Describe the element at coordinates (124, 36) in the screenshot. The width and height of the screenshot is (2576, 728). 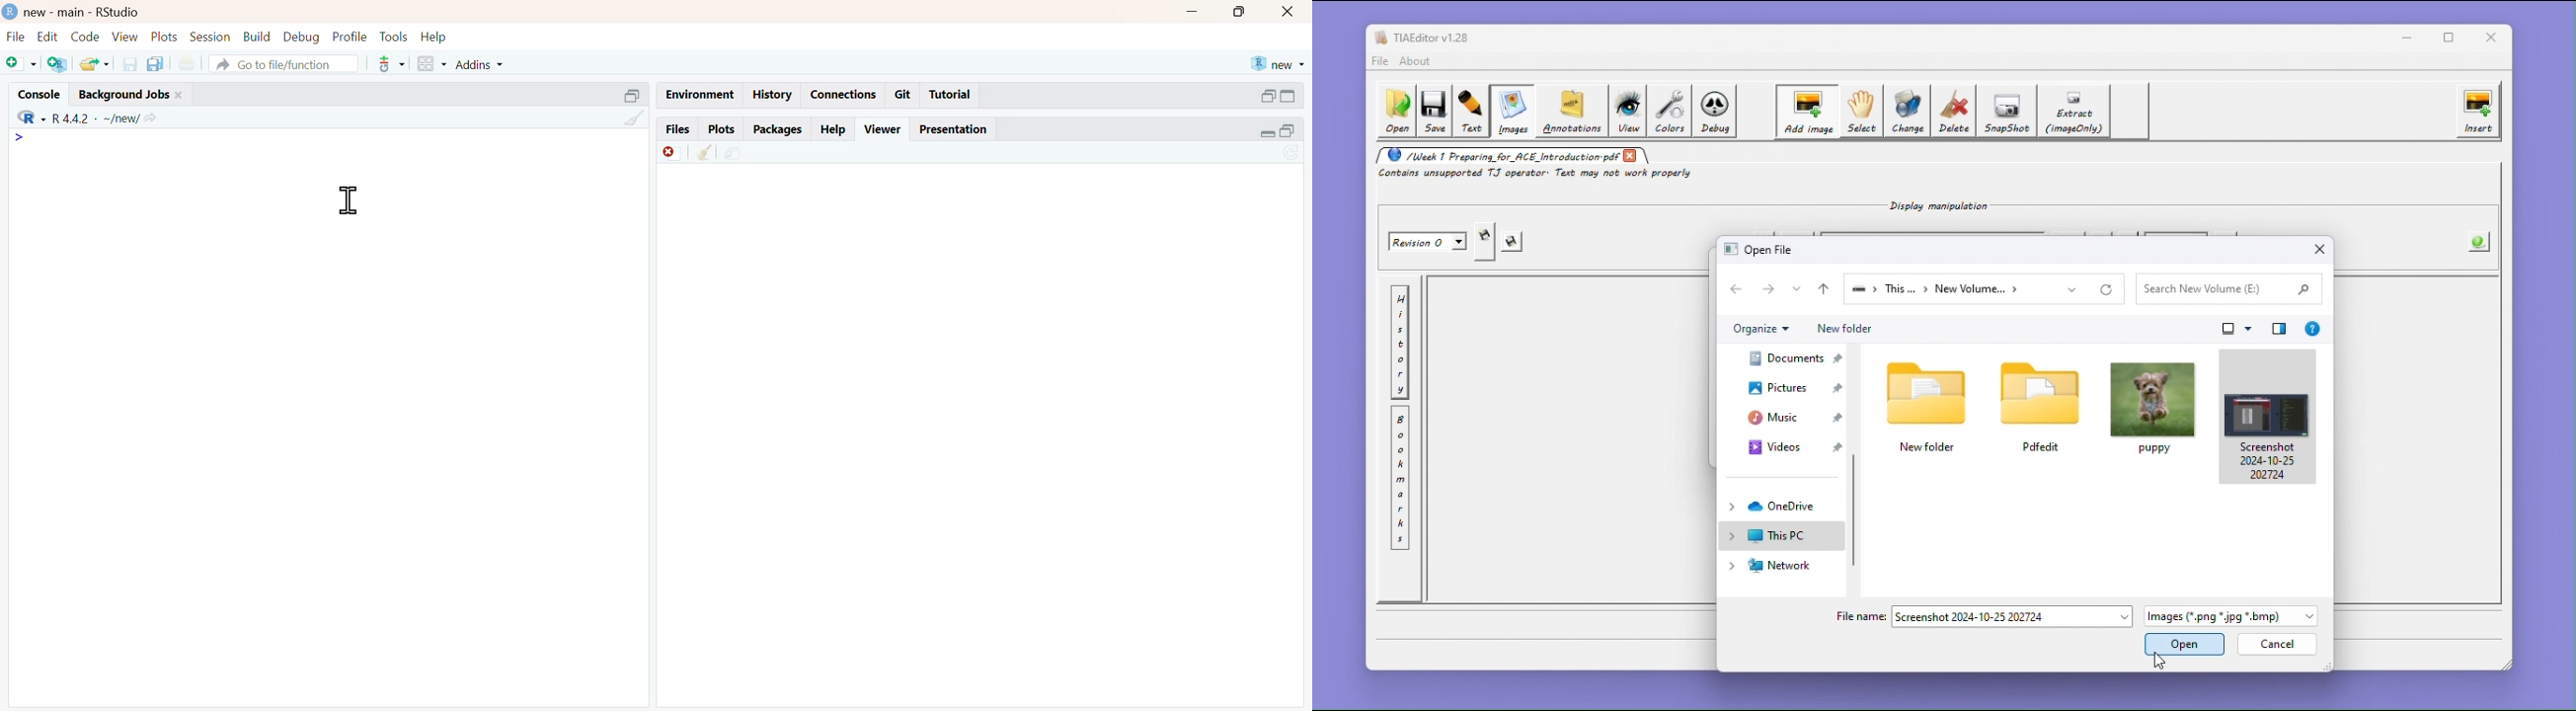
I see `View` at that location.